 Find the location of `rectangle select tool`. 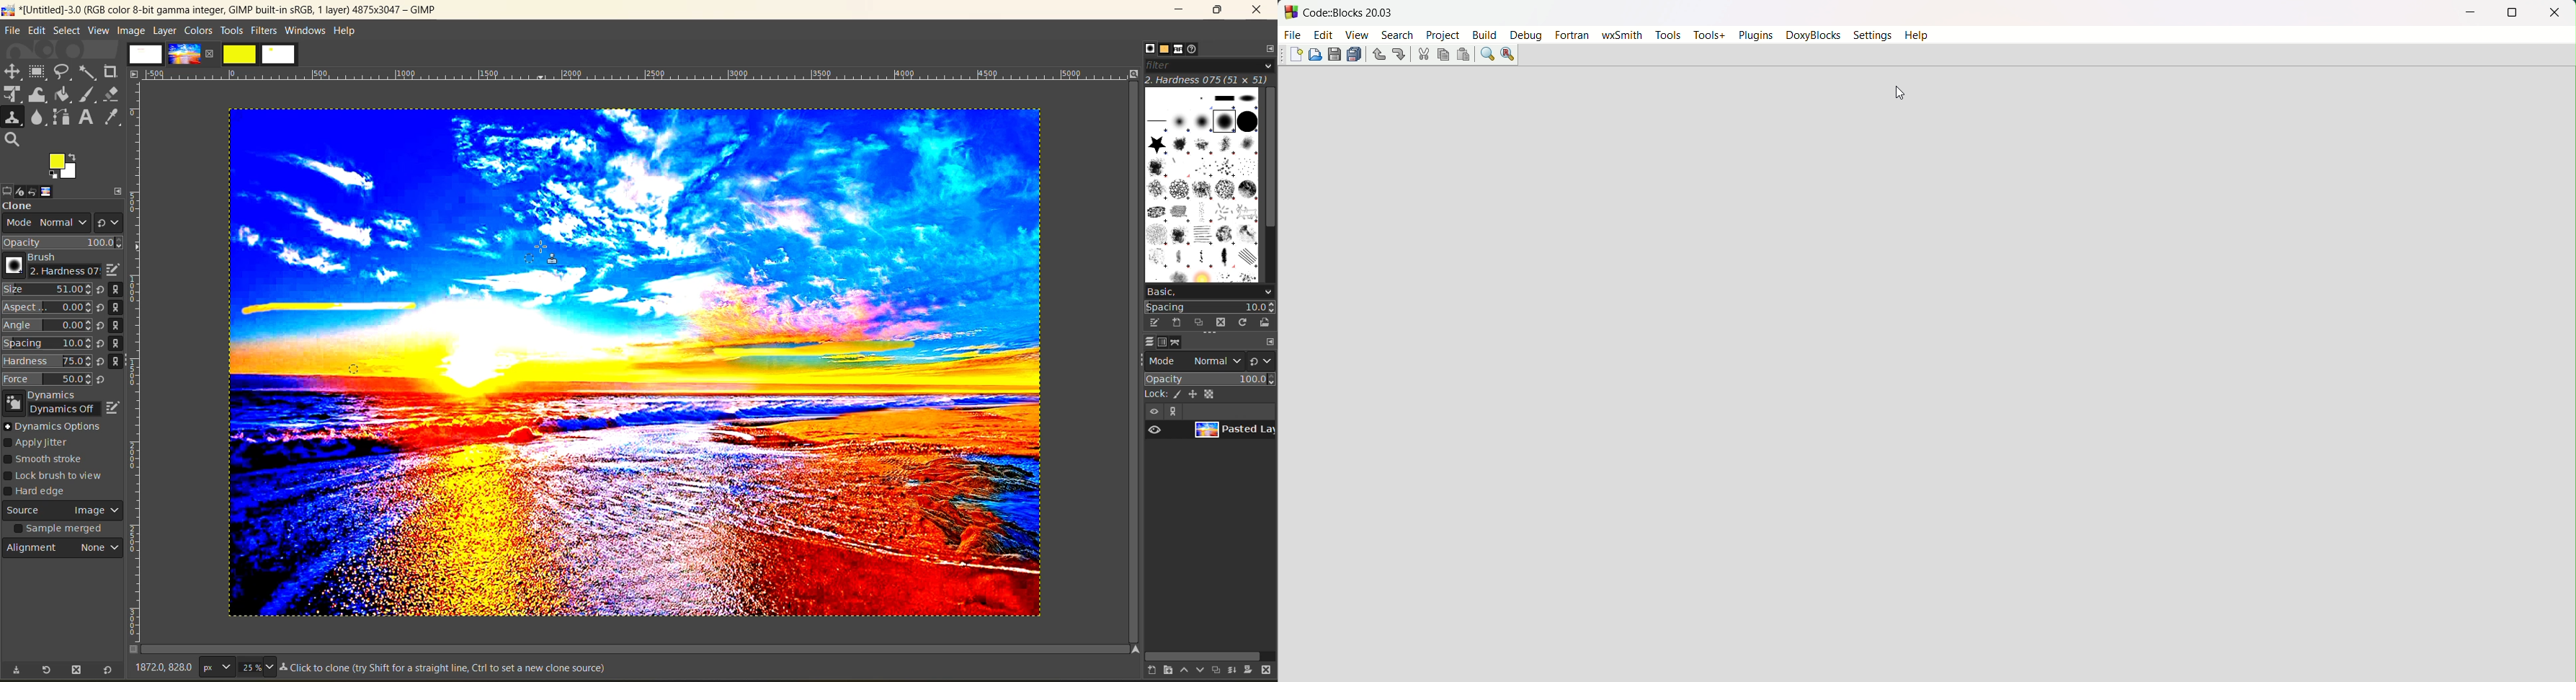

rectangle select tool is located at coordinates (39, 72).